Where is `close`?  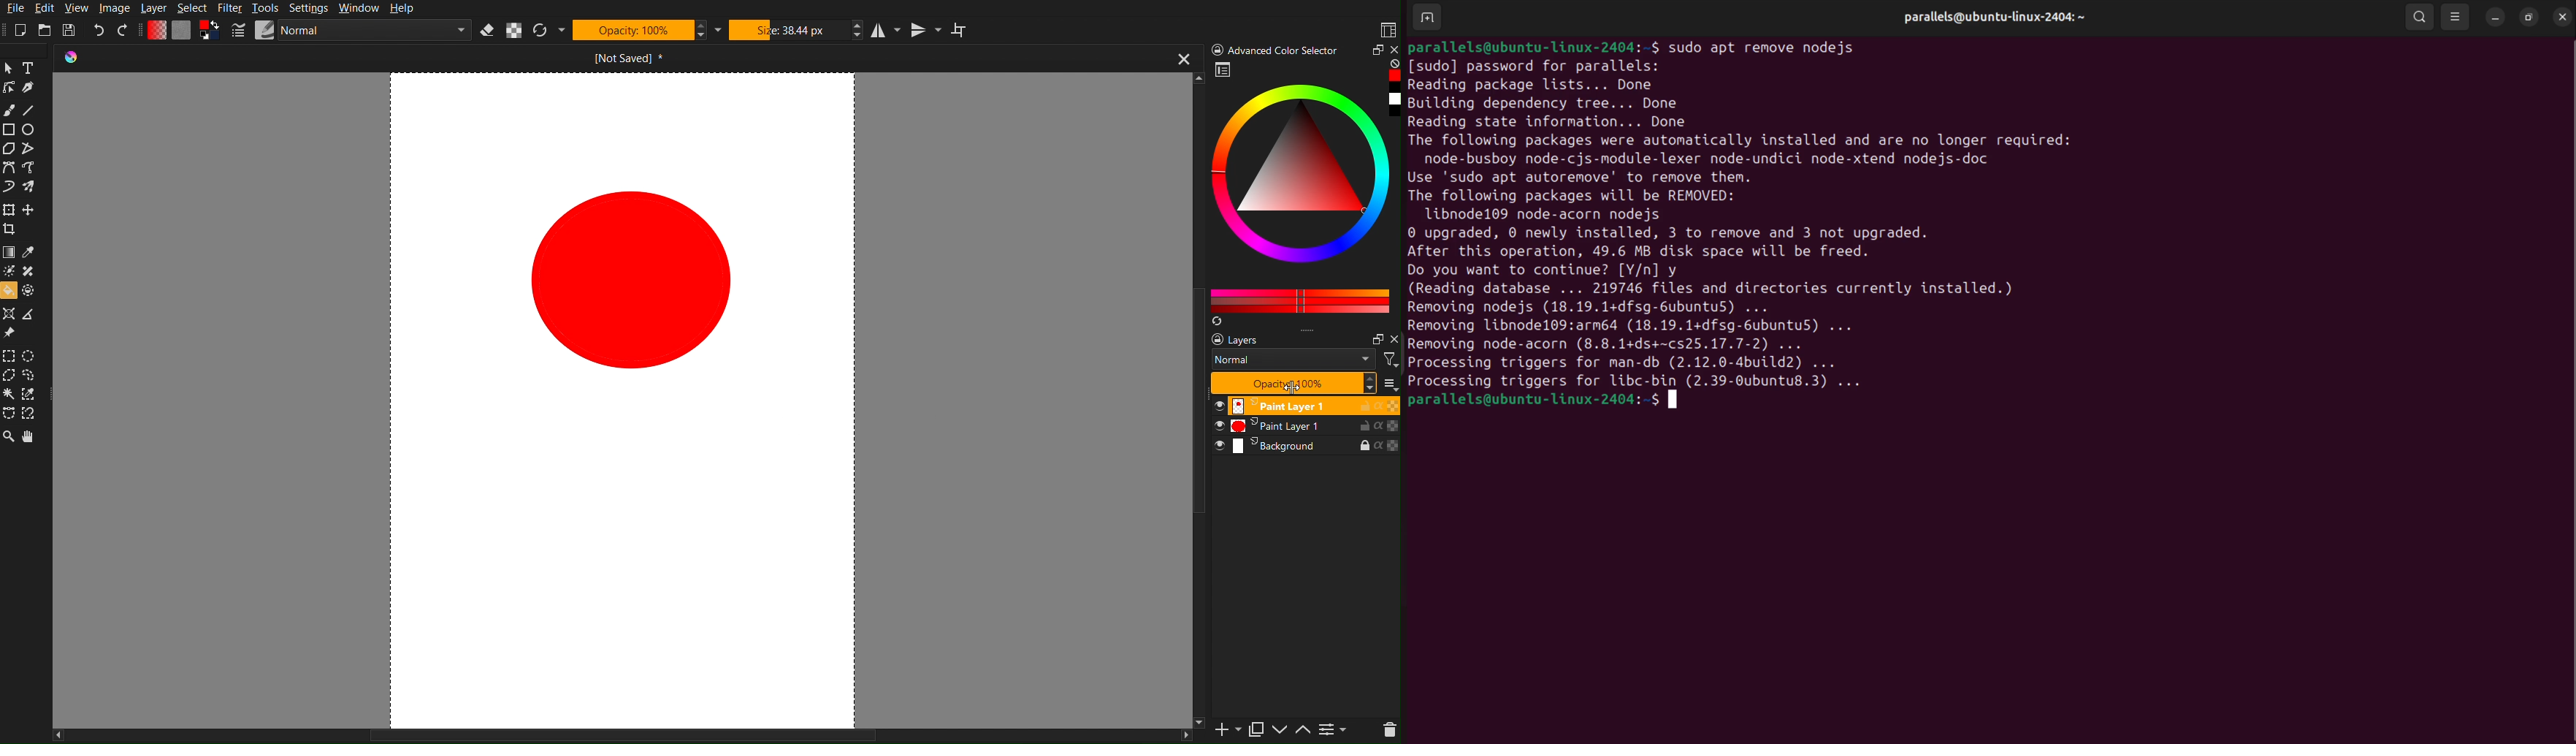 close is located at coordinates (1185, 62).